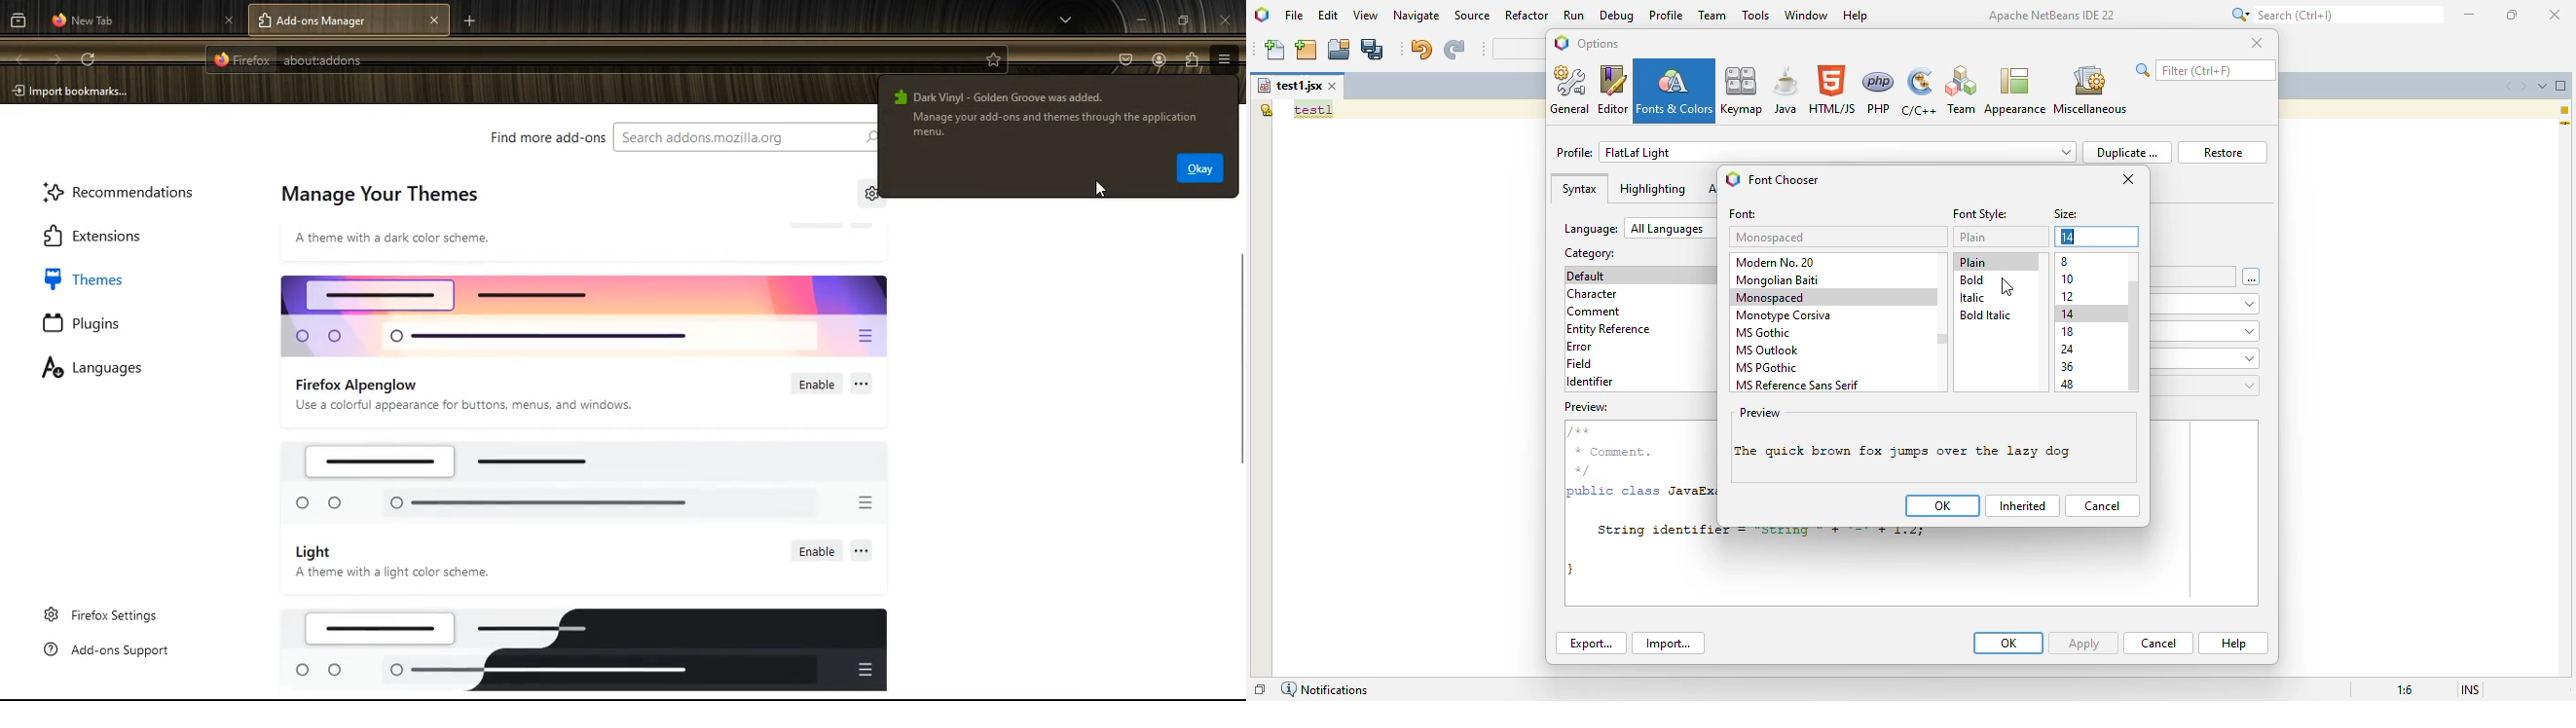  What do you see at coordinates (745, 137) in the screenshot?
I see `search` at bounding box center [745, 137].